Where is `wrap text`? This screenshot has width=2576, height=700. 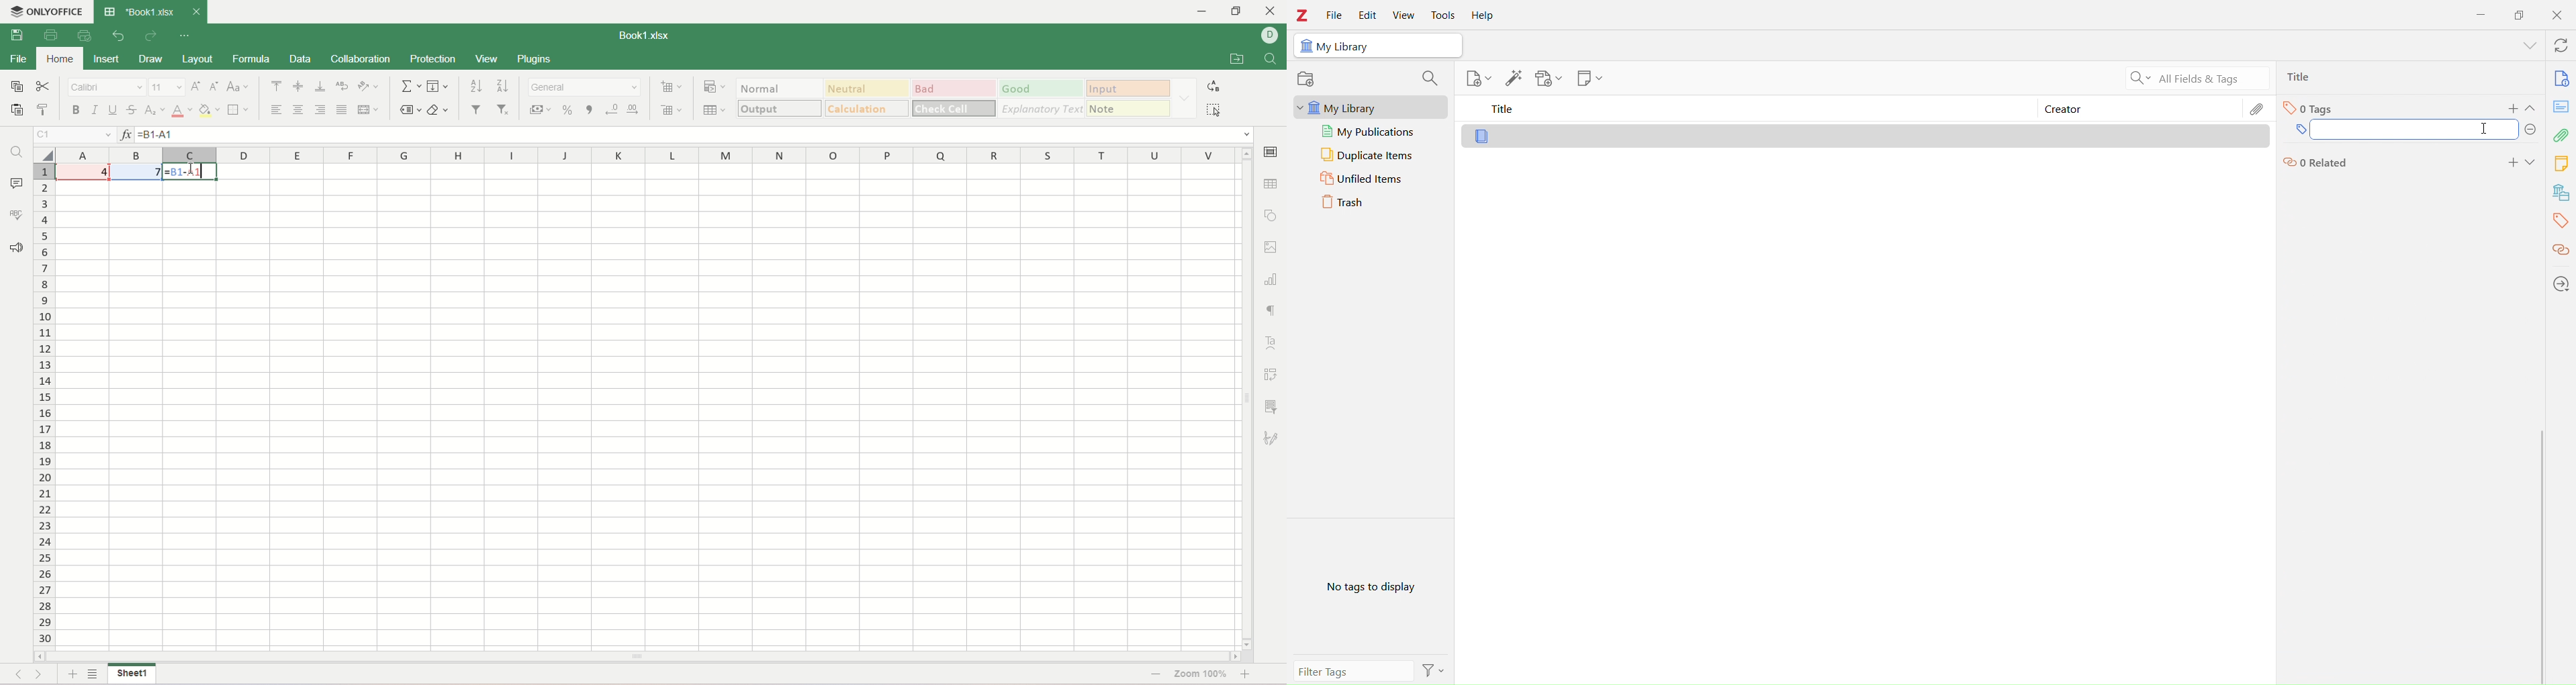
wrap text is located at coordinates (341, 86).